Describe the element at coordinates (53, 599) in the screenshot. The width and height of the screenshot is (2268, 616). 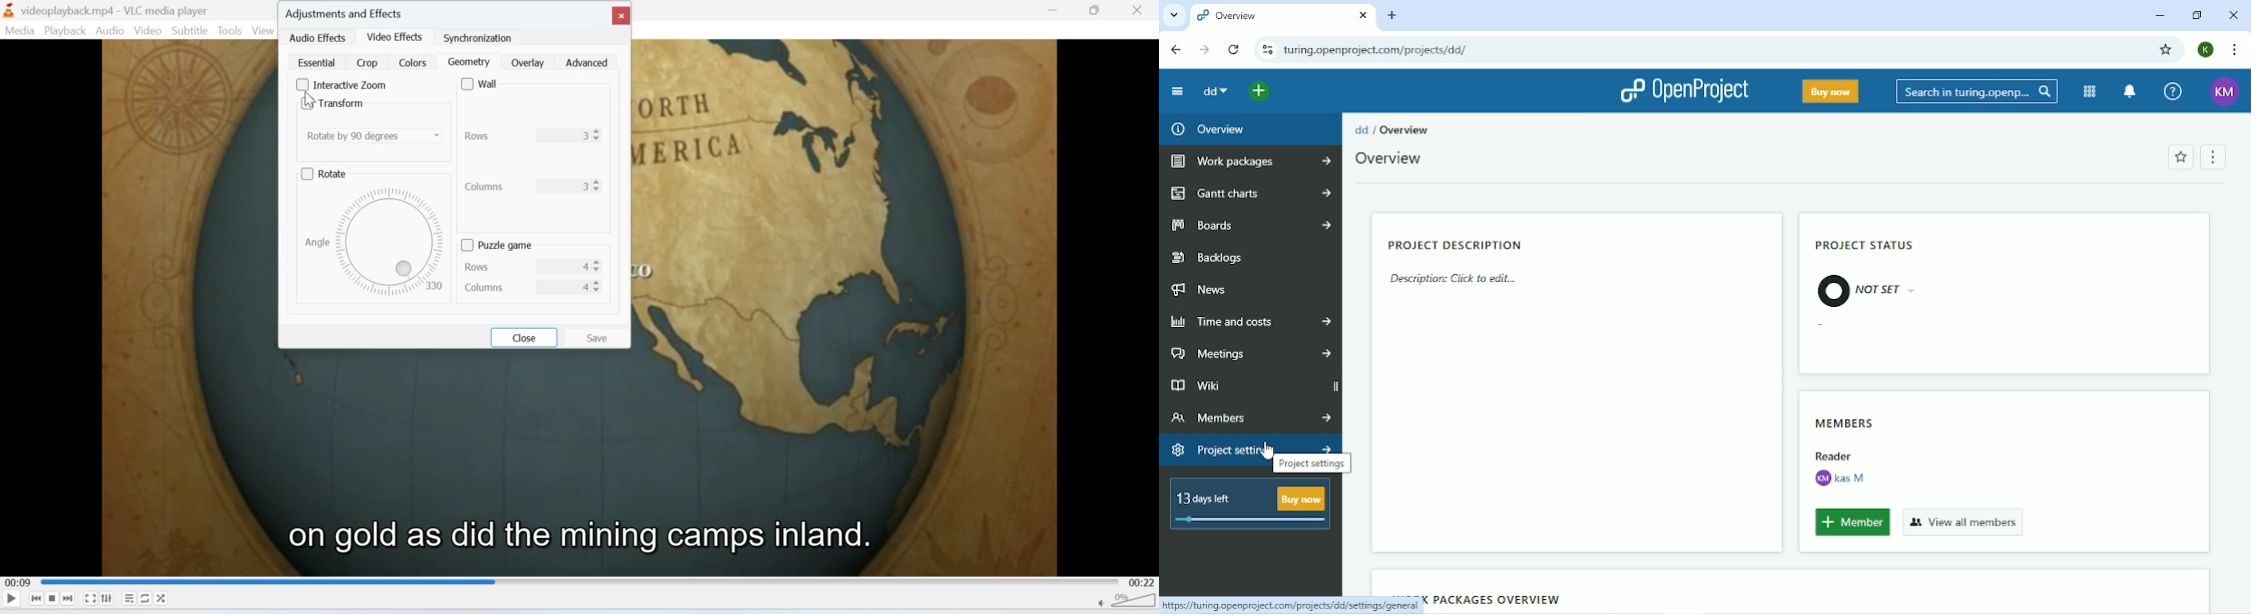
I see `Stop` at that location.